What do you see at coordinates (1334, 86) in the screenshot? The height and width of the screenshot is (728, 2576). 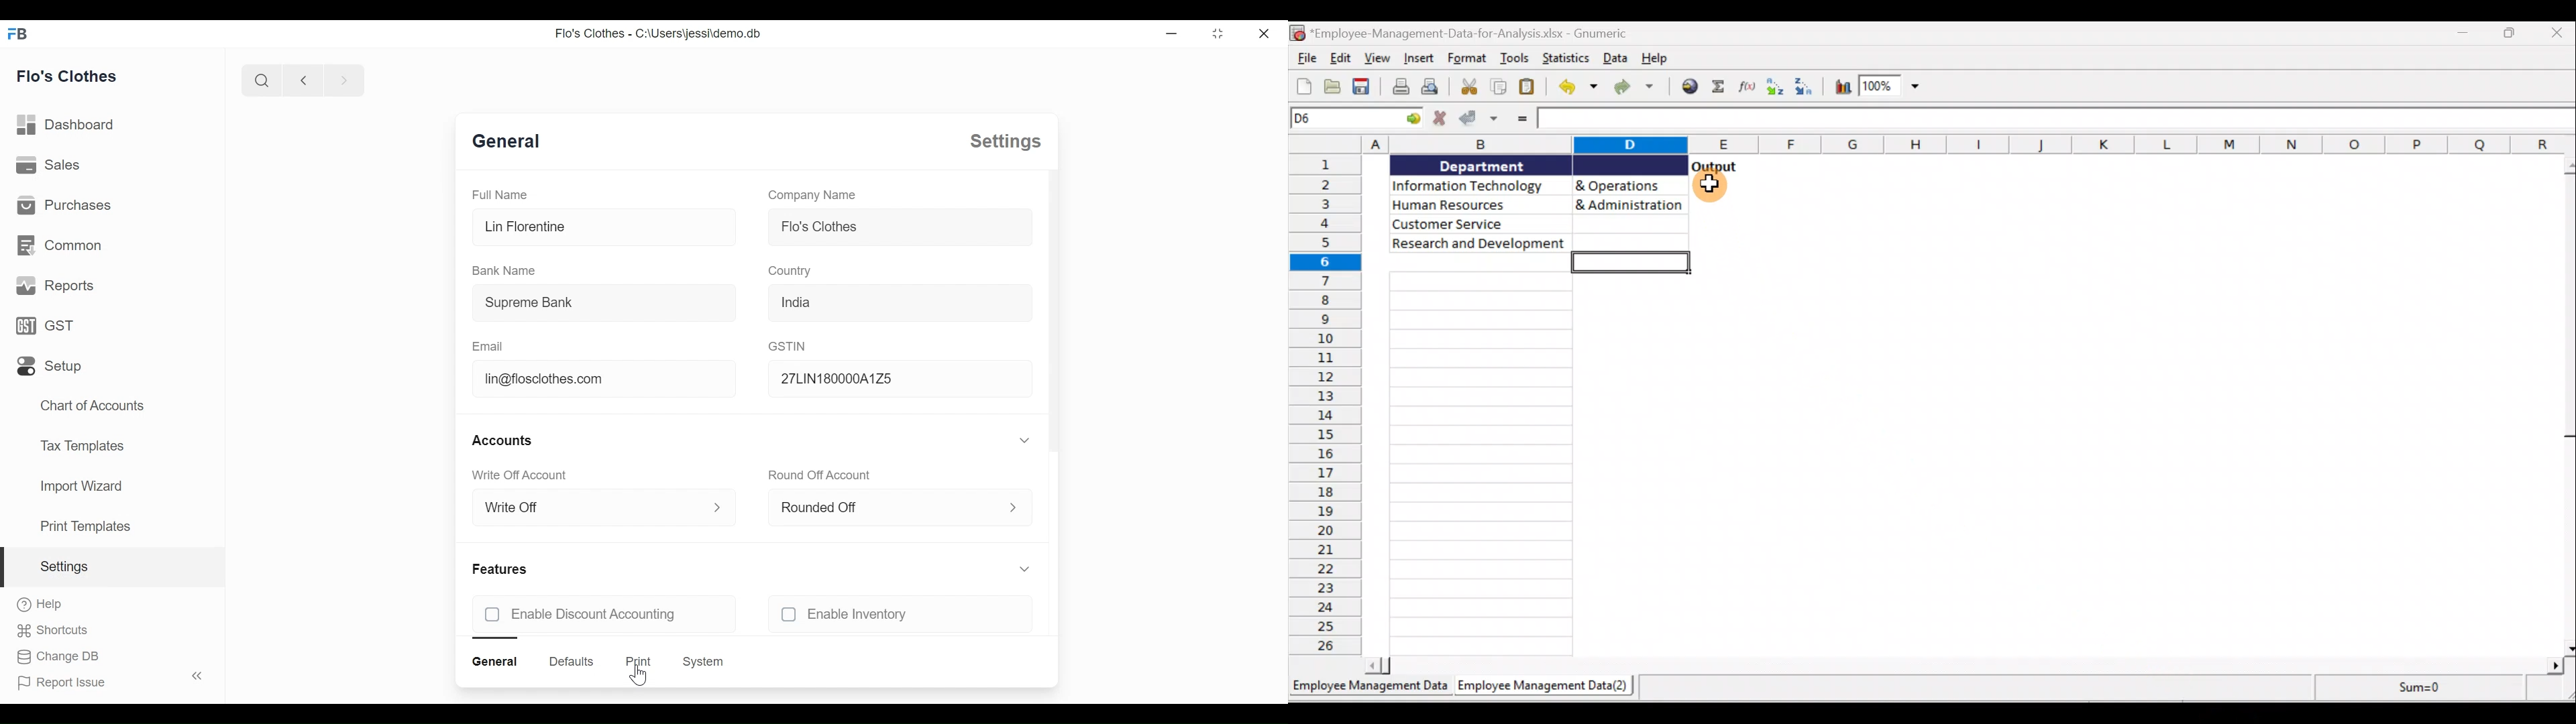 I see `Open a file` at bounding box center [1334, 86].